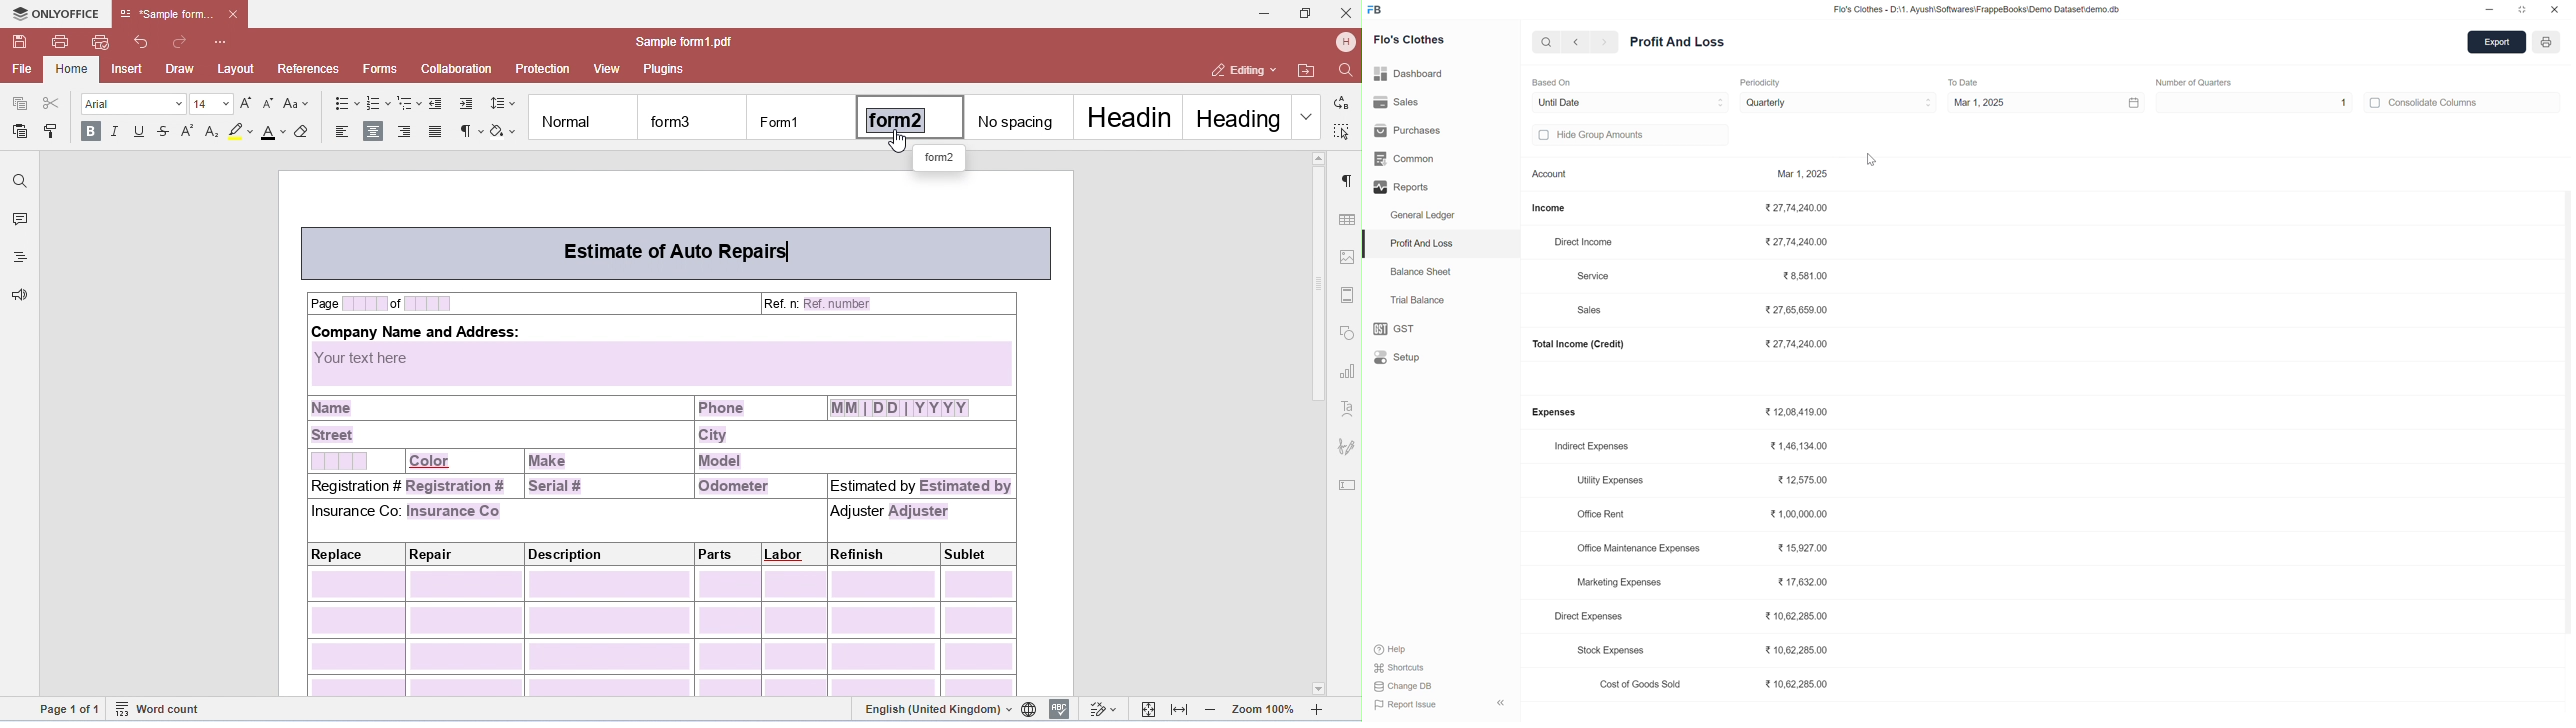 The image size is (2576, 728). What do you see at coordinates (2121, 102) in the screenshot?
I see `Calendar` at bounding box center [2121, 102].